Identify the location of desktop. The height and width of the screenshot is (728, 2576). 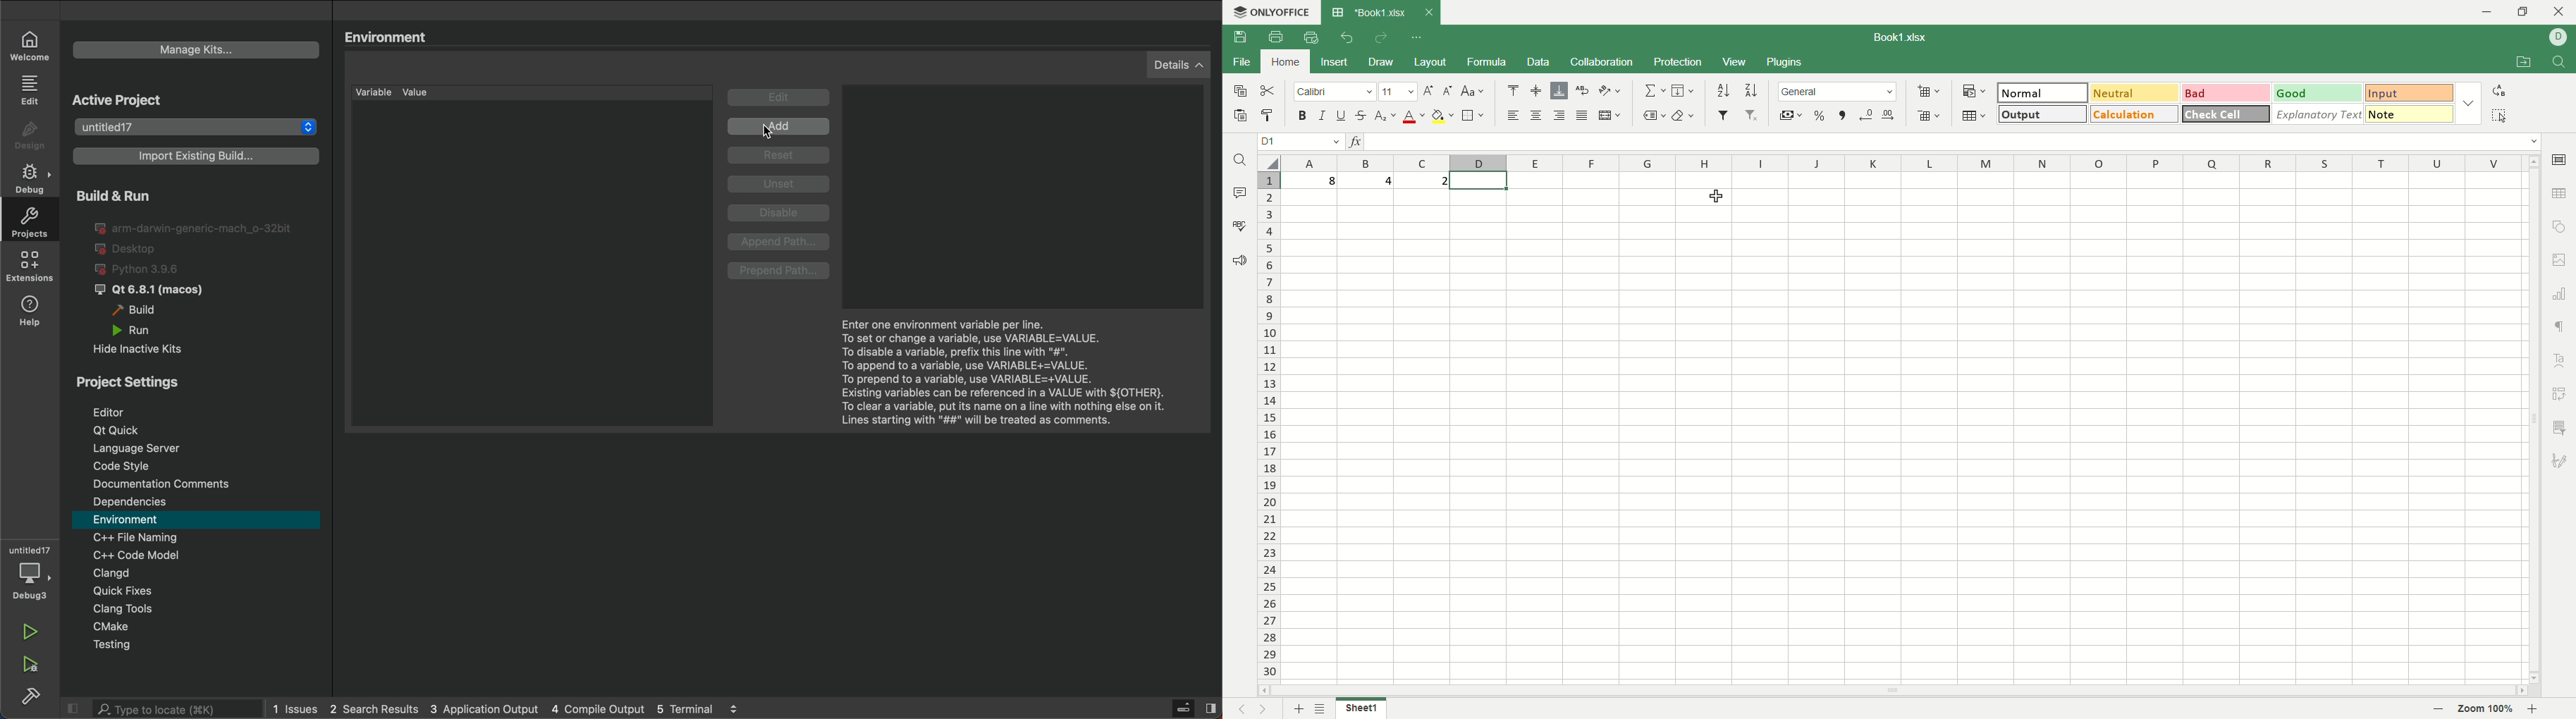
(129, 250).